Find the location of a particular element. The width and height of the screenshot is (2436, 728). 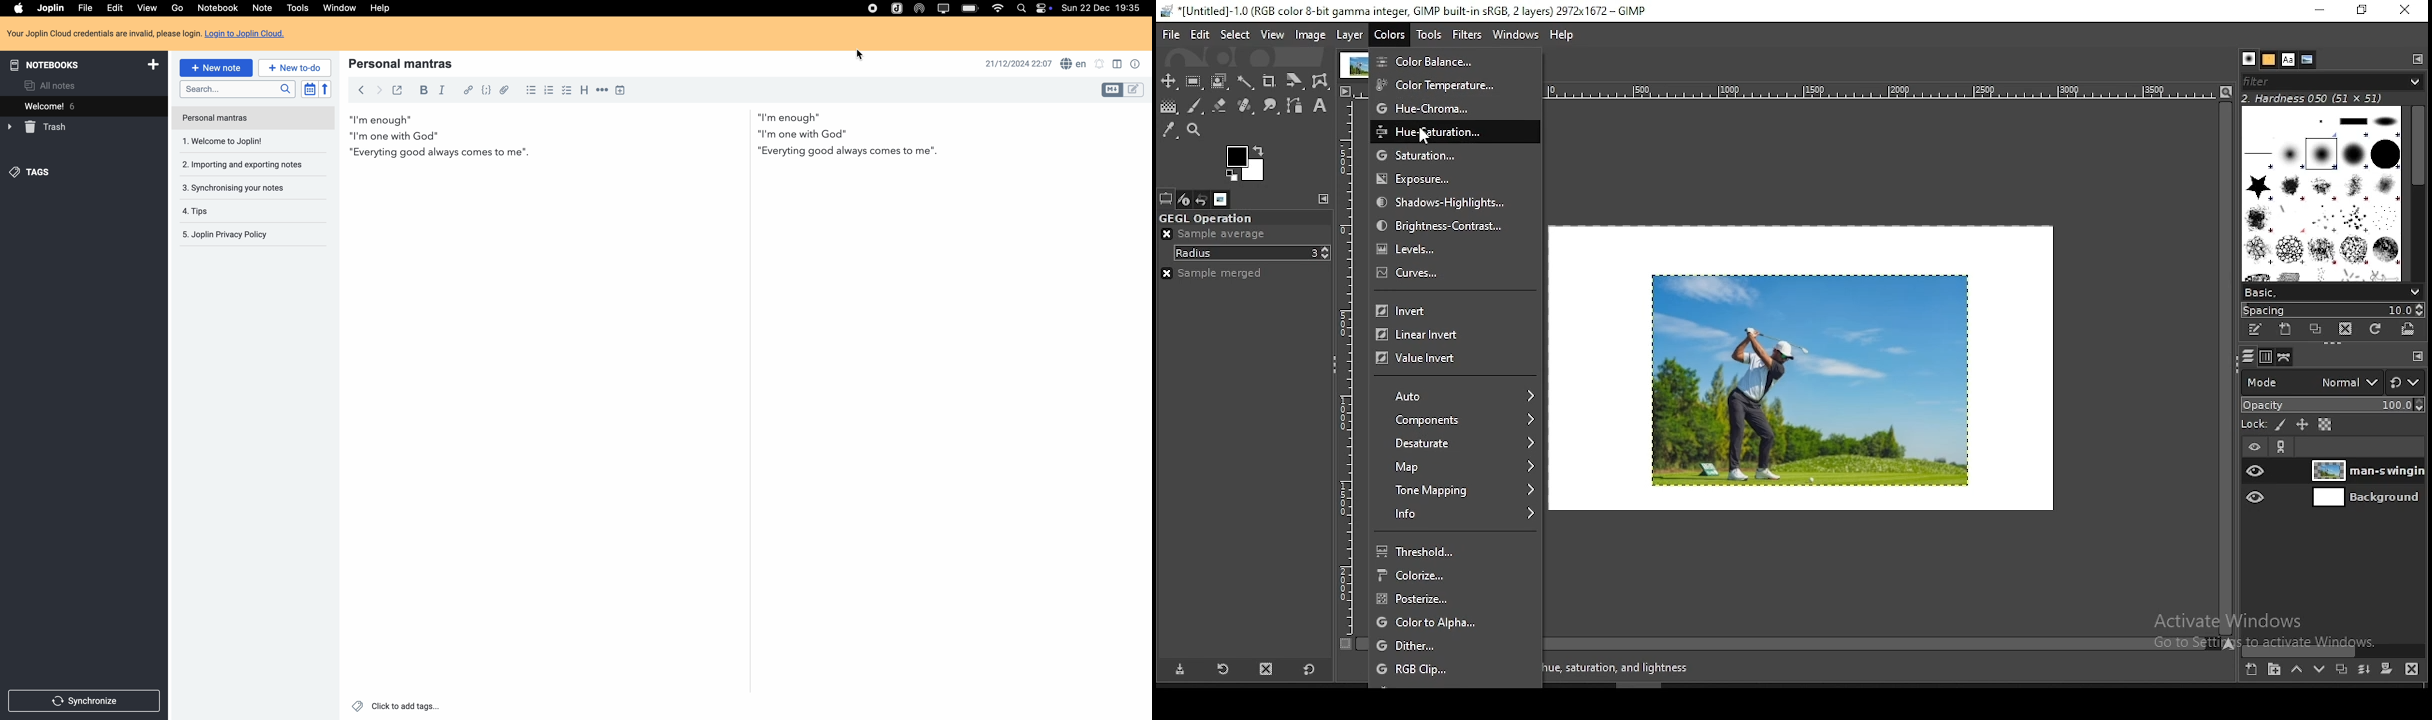

hardness 050 (51x51) is located at coordinates (2334, 99).